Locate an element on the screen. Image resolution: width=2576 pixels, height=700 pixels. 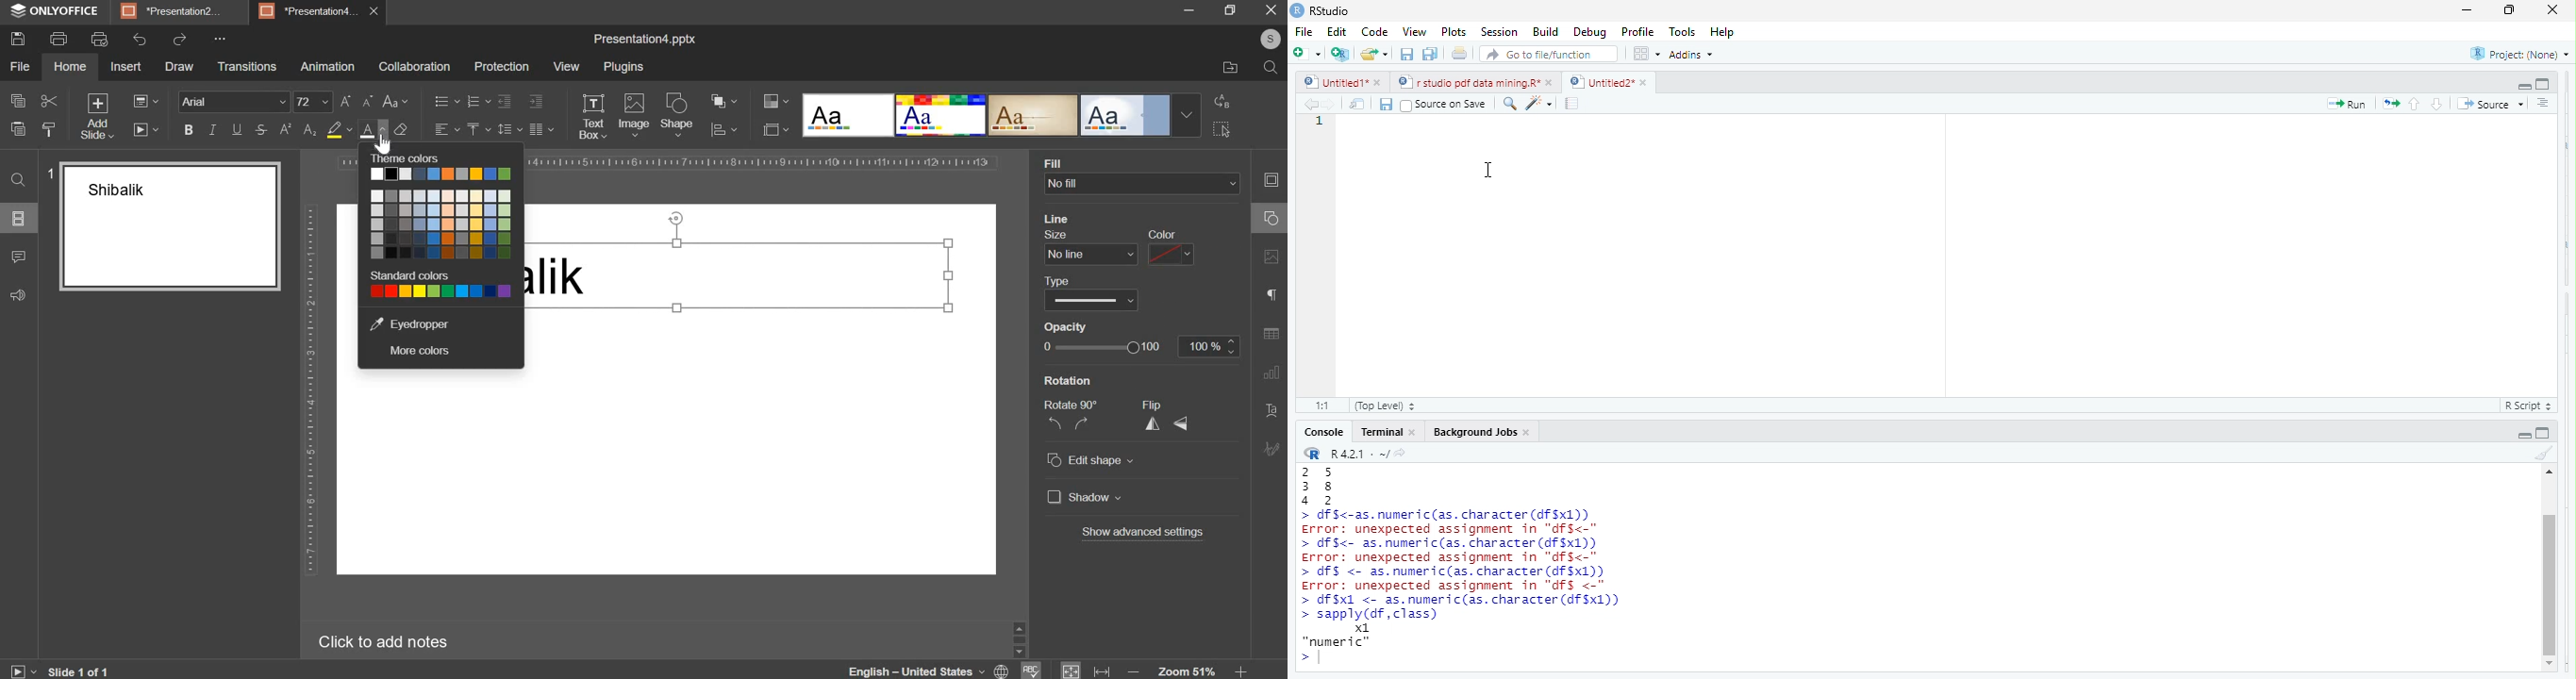
Search is located at coordinates (1270, 69).